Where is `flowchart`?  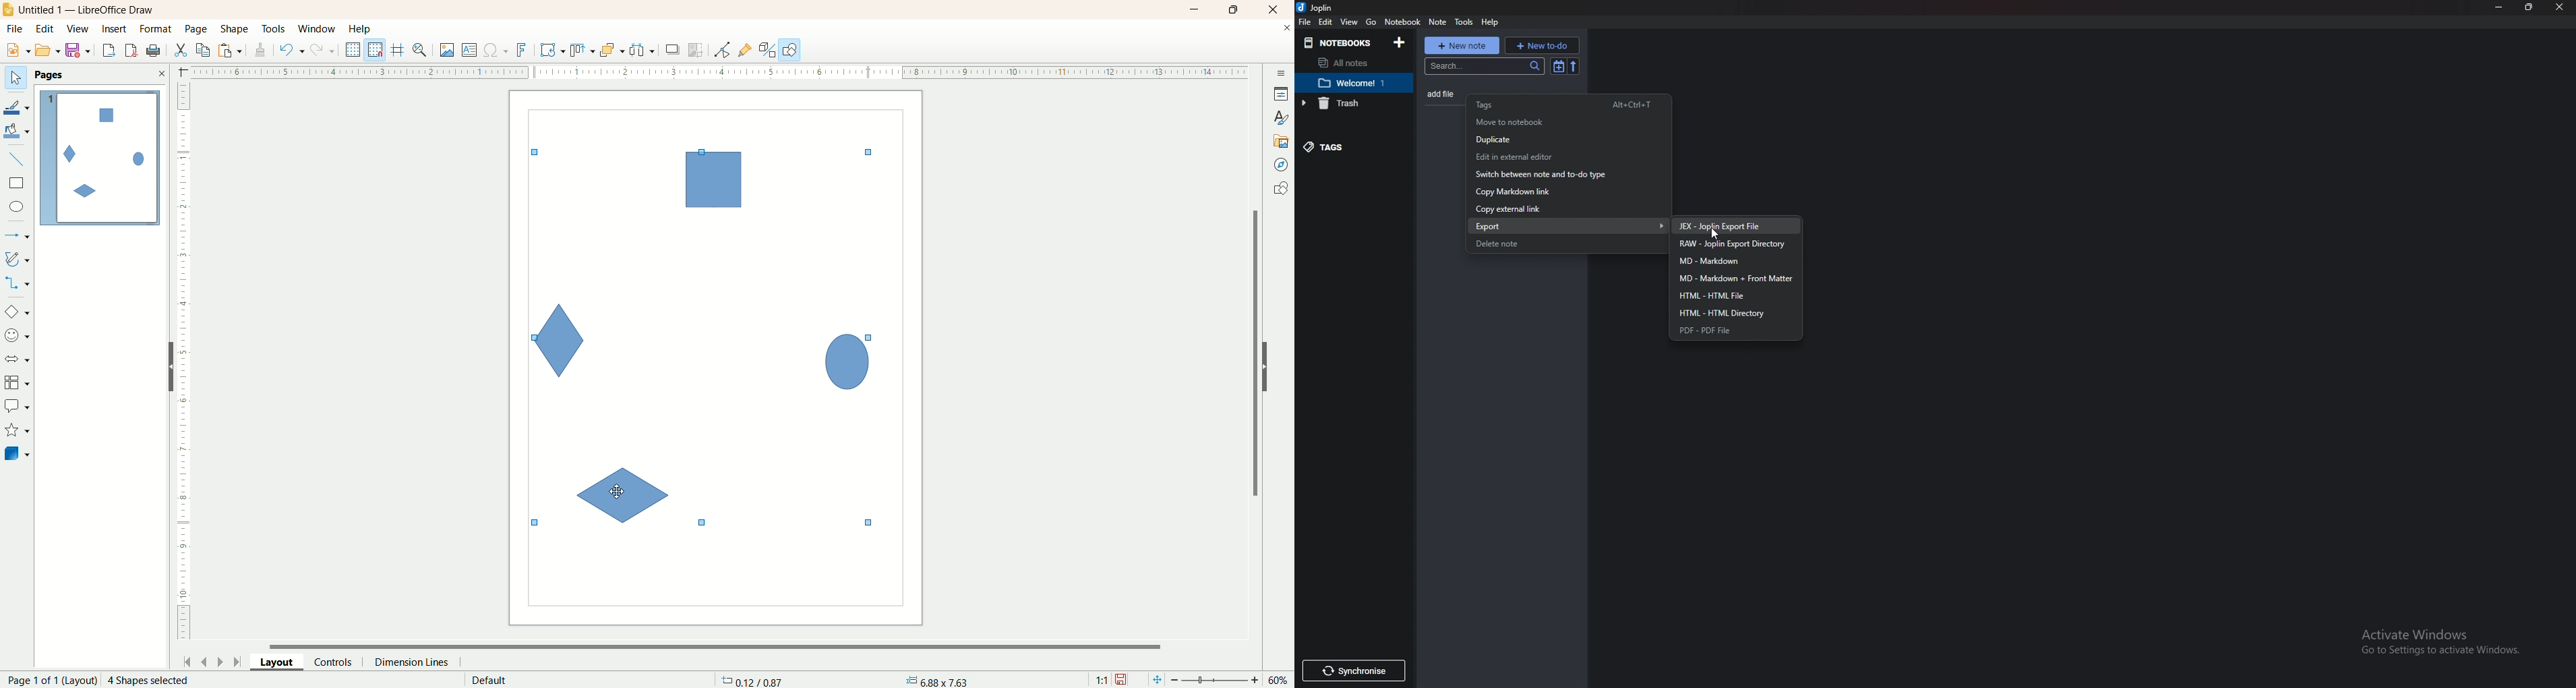 flowchart is located at coordinates (18, 383).